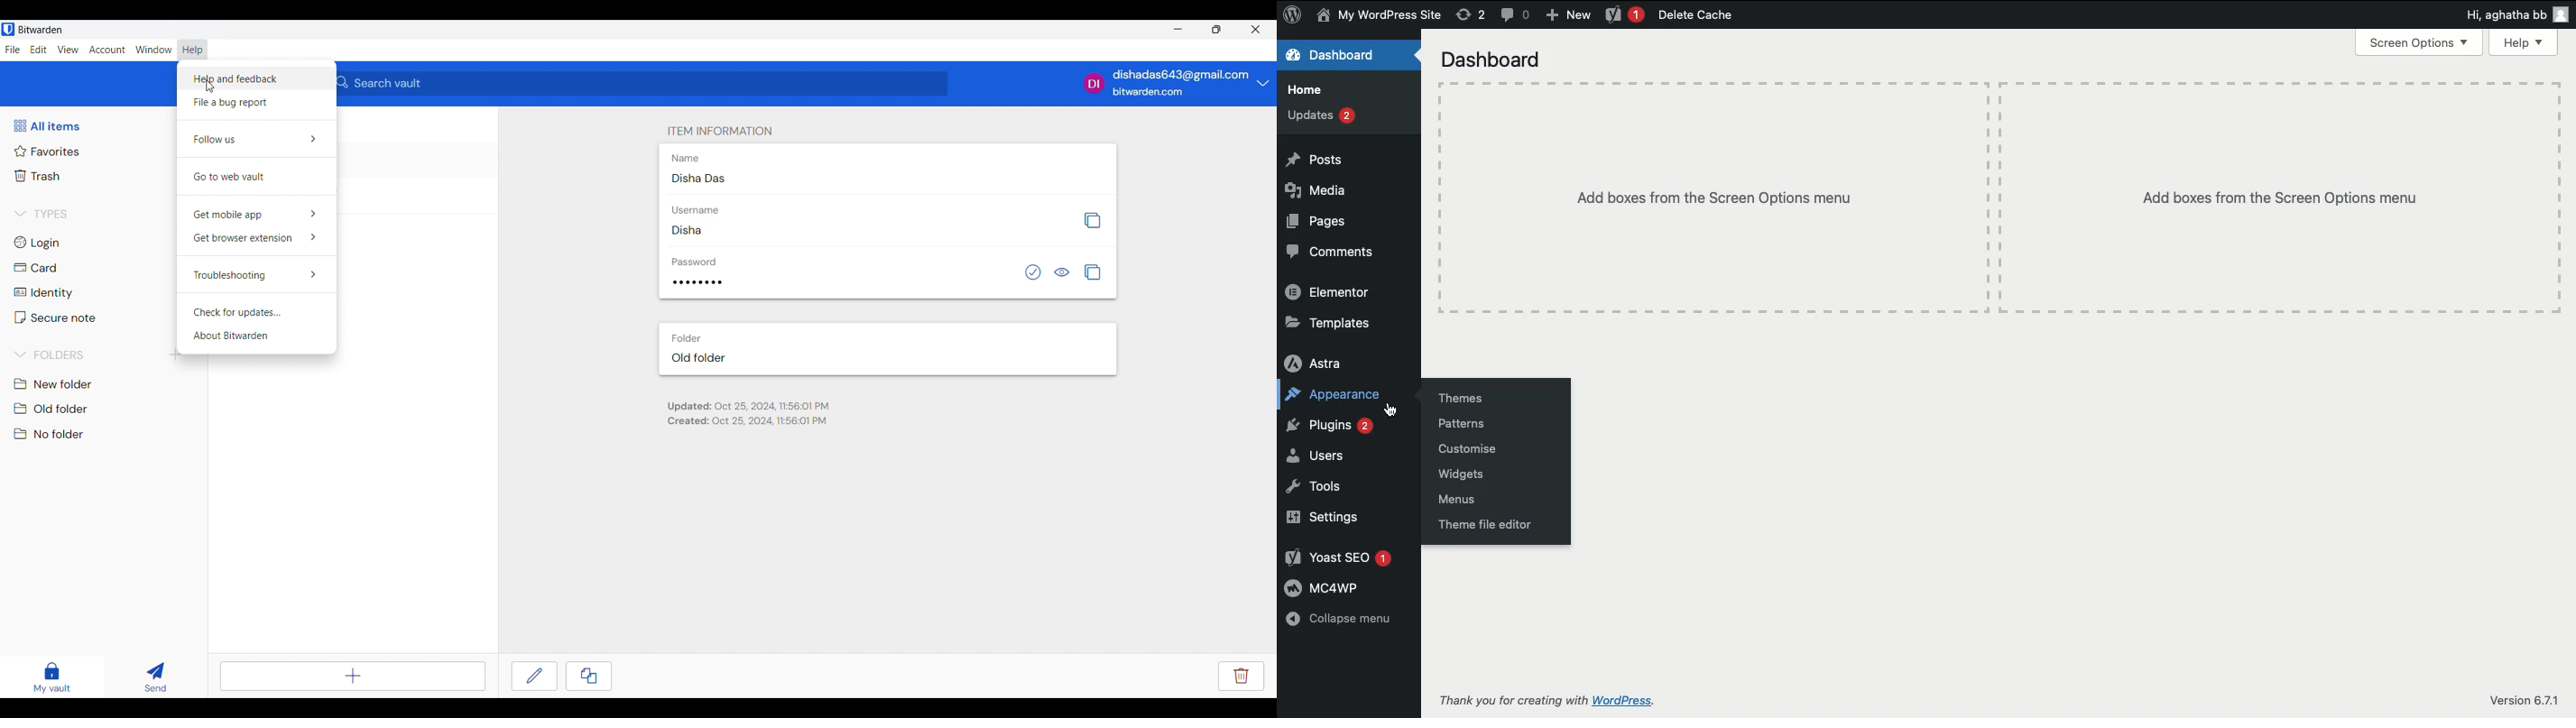 The image size is (2576, 728). What do you see at coordinates (698, 178) in the screenshot?
I see `Disha Das` at bounding box center [698, 178].